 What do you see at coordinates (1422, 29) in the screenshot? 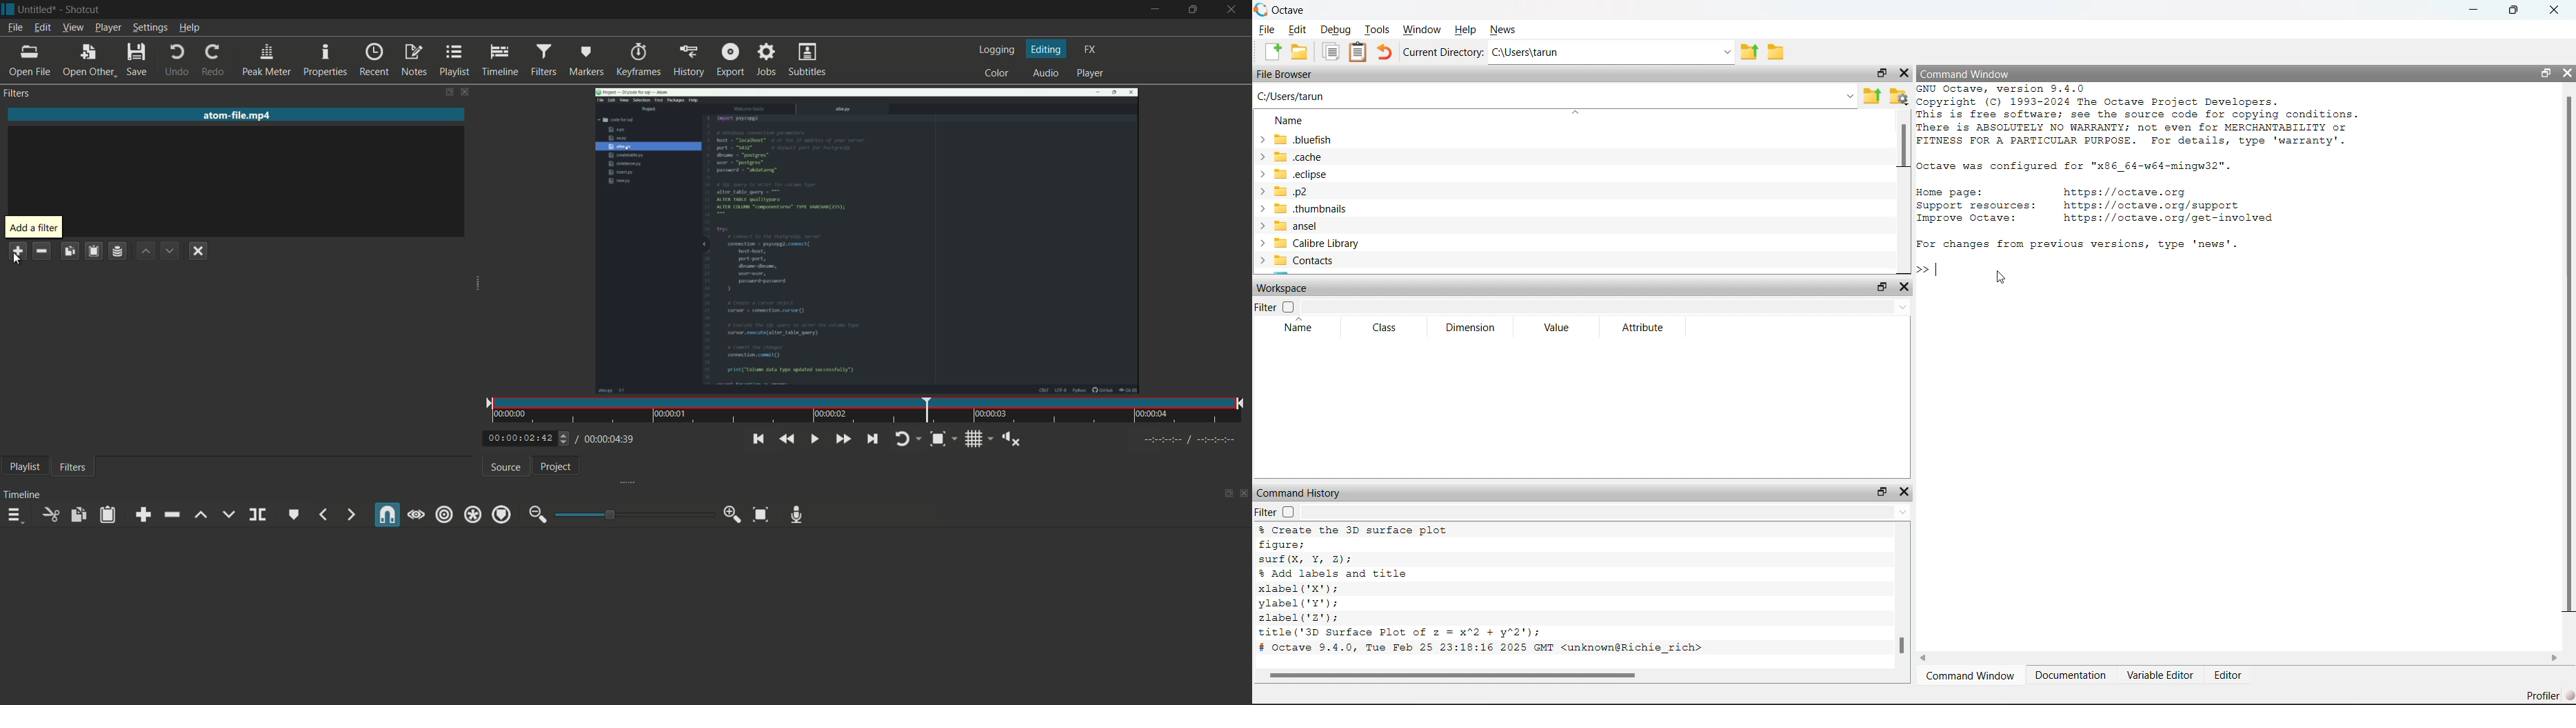
I see `Window` at bounding box center [1422, 29].